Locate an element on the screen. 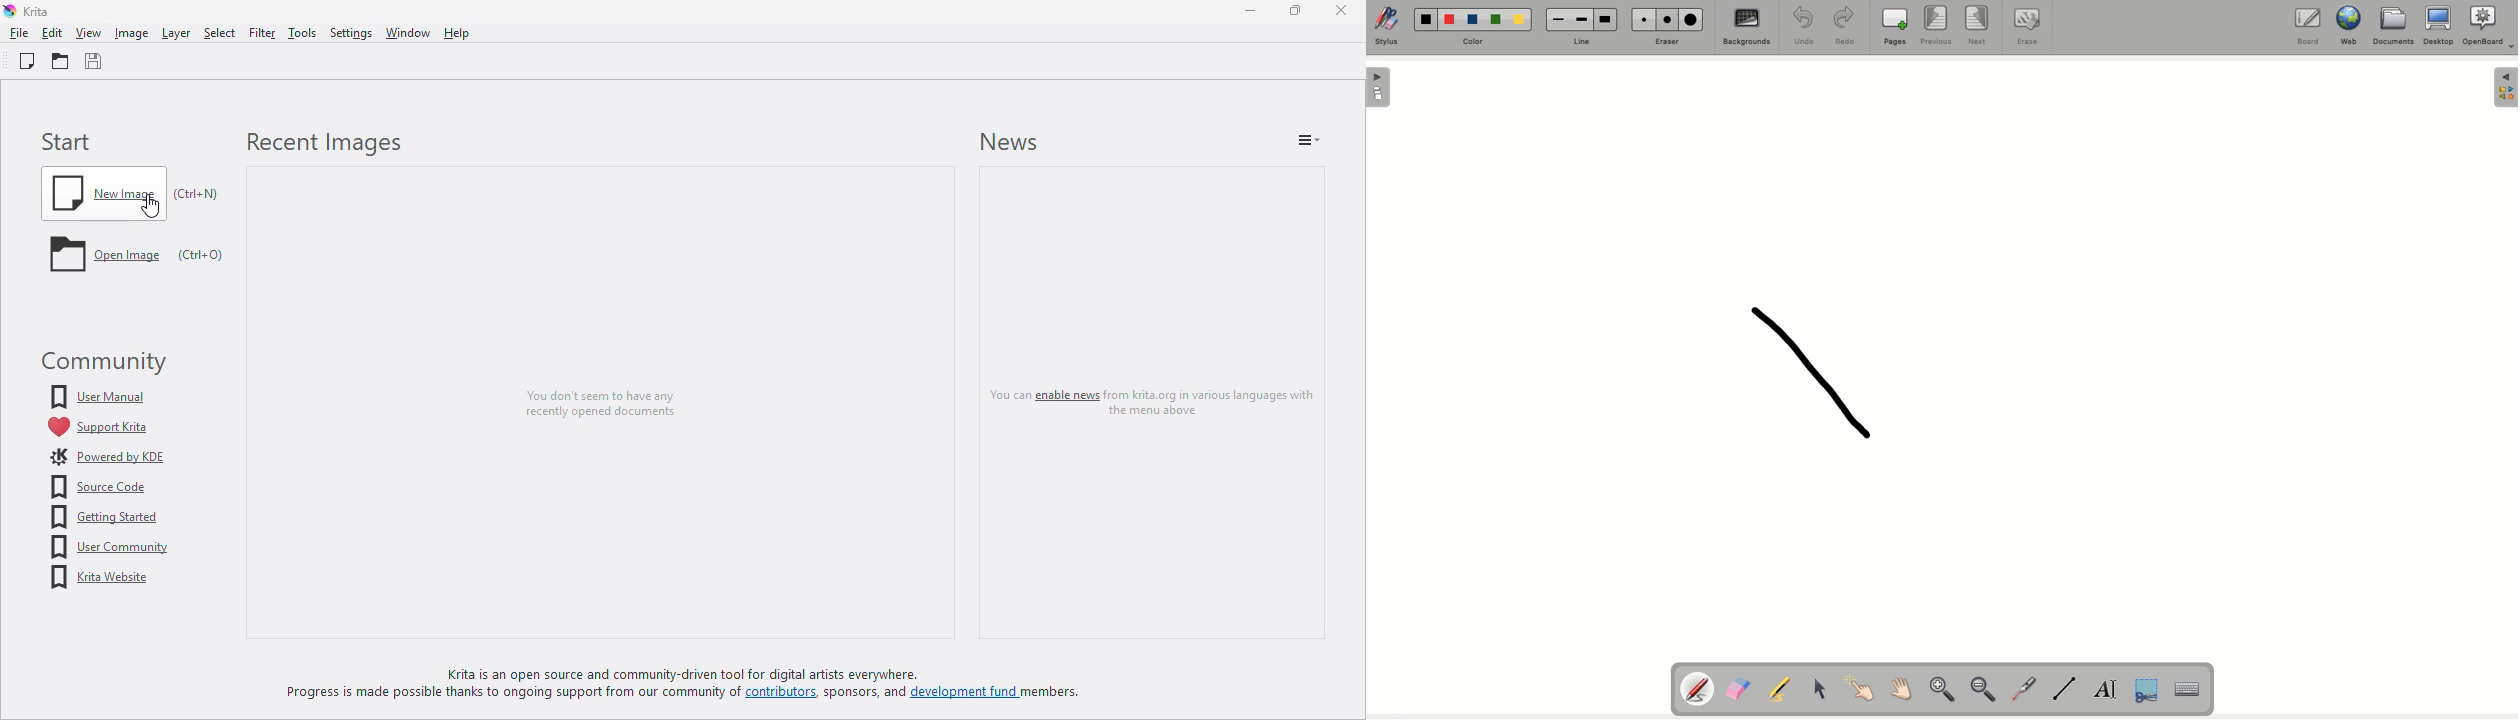 The height and width of the screenshot is (728, 2520). select is located at coordinates (219, 33).